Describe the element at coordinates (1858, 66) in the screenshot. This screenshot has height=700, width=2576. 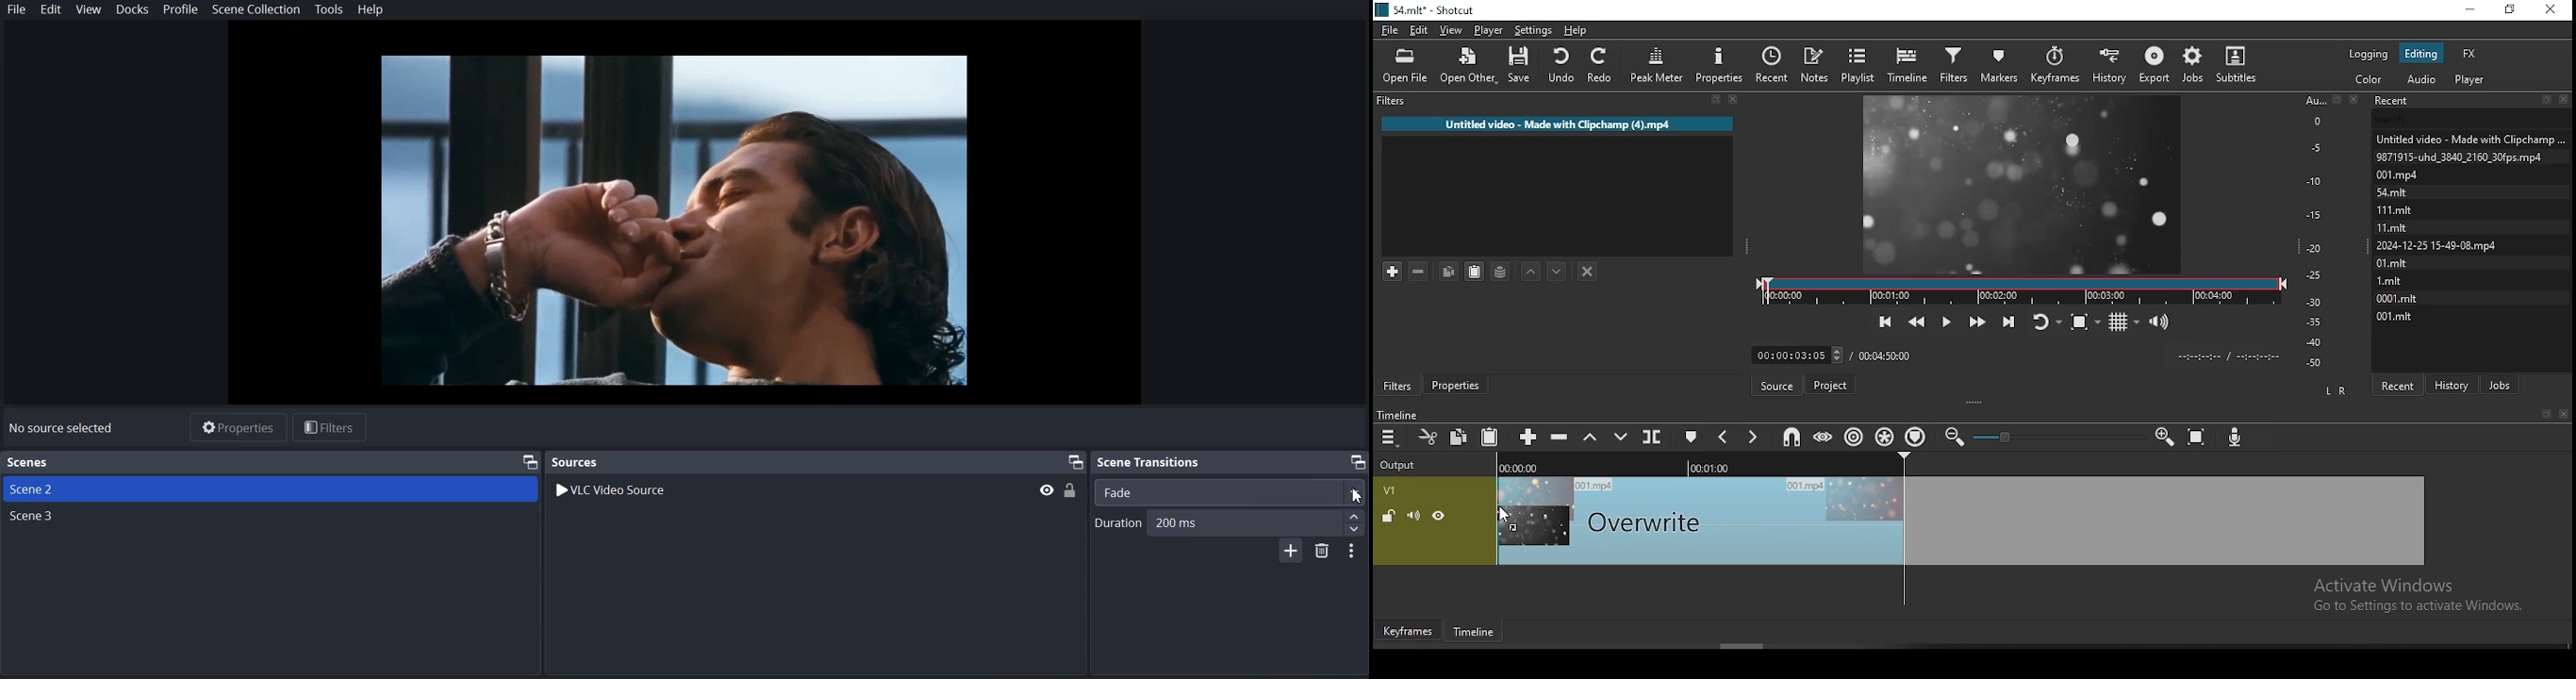
I see `playlist` at that location.